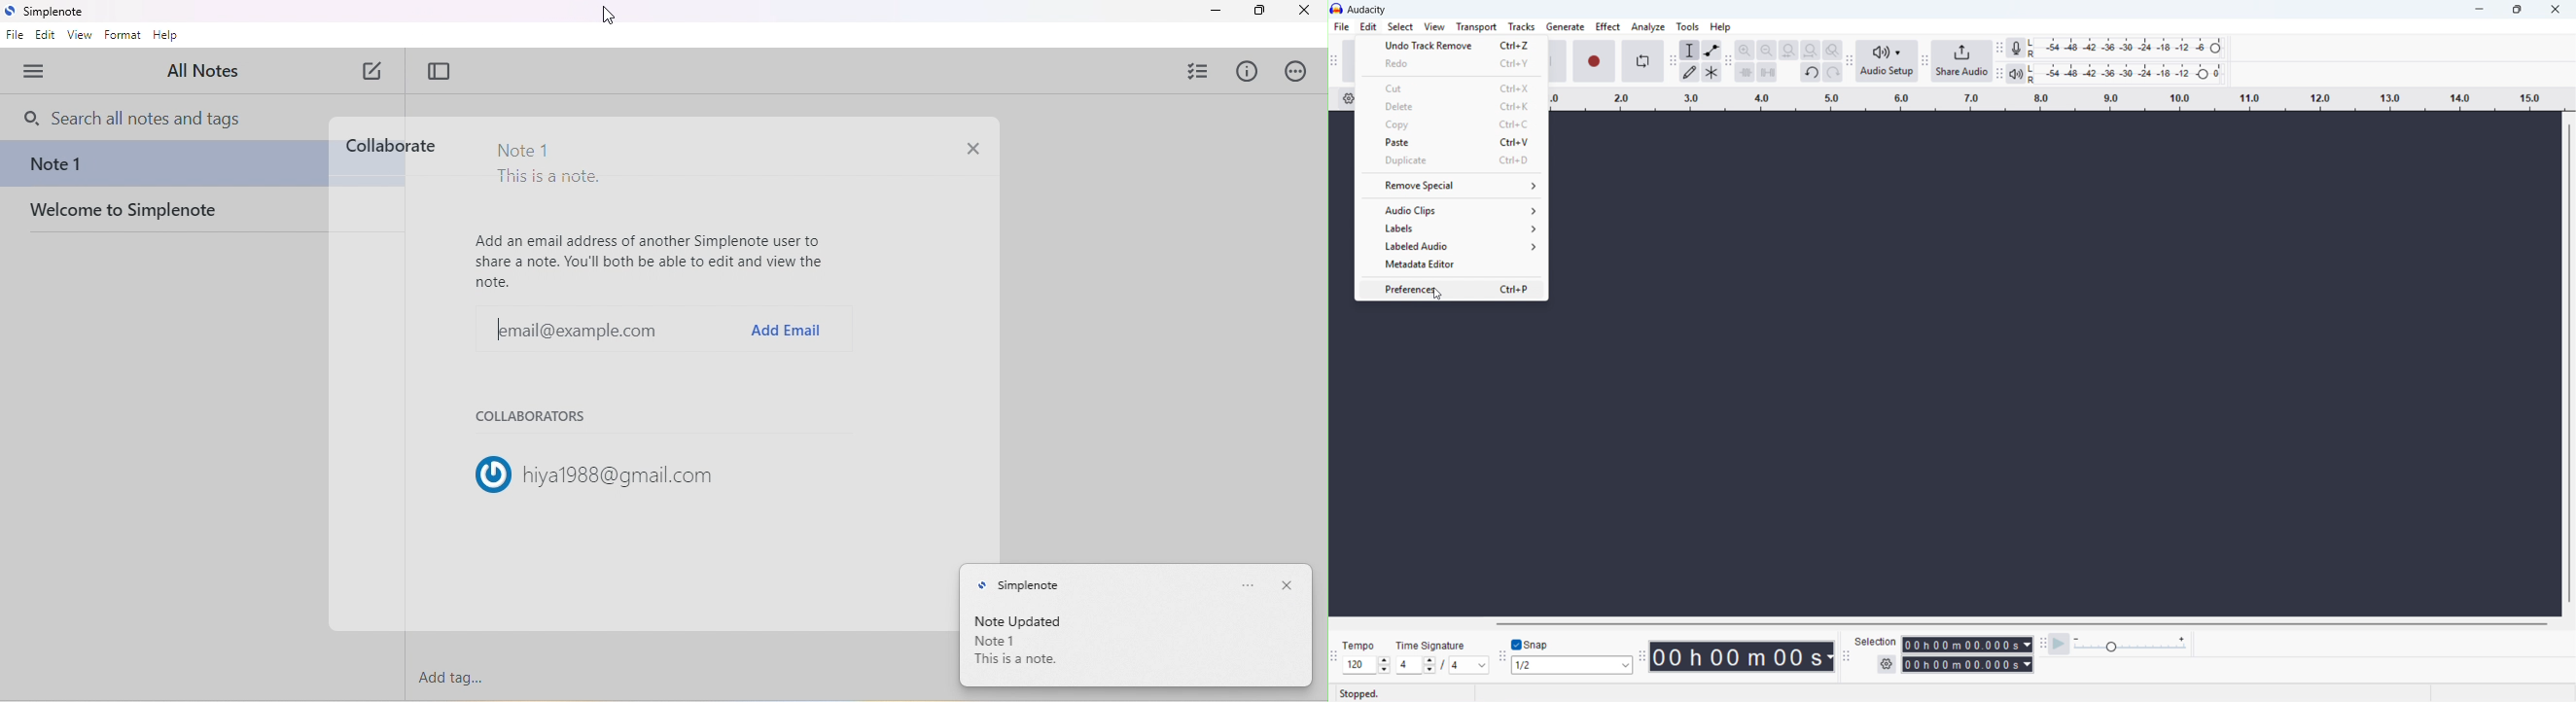  What do you see at coordinates (607, 18) in the screenshot?
I see `cursor movement` at bounding box center [607, 18].